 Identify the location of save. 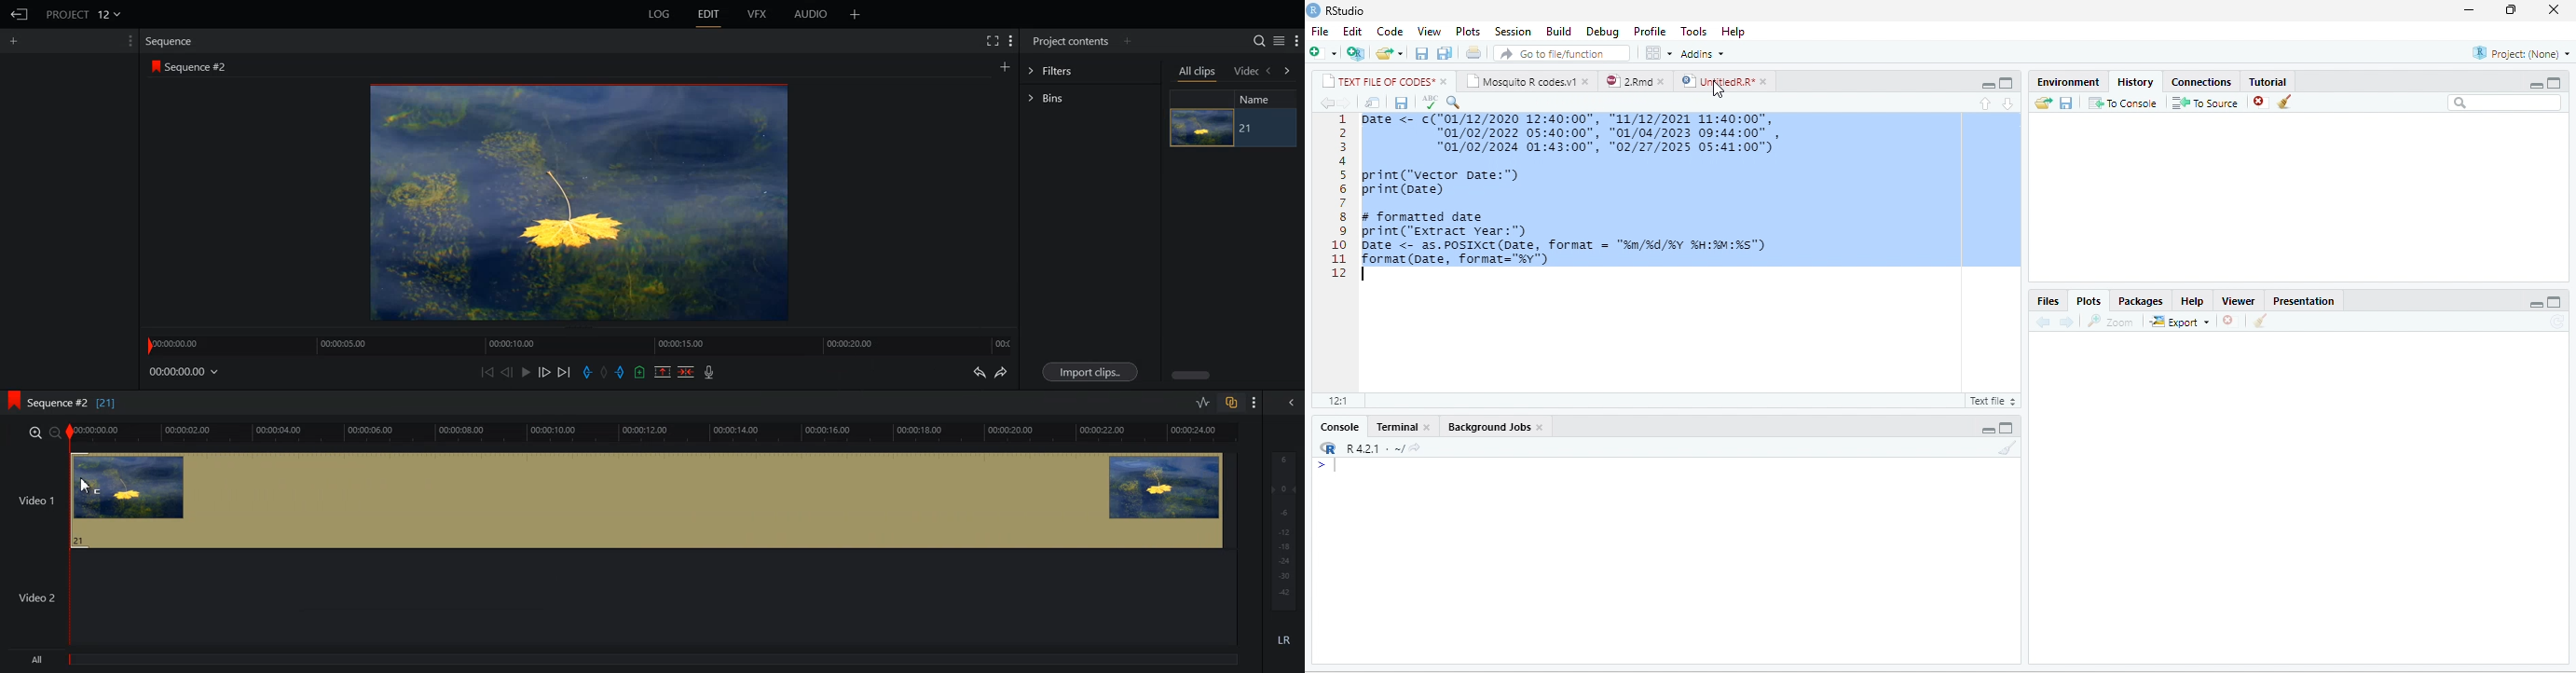
(2066, 103).